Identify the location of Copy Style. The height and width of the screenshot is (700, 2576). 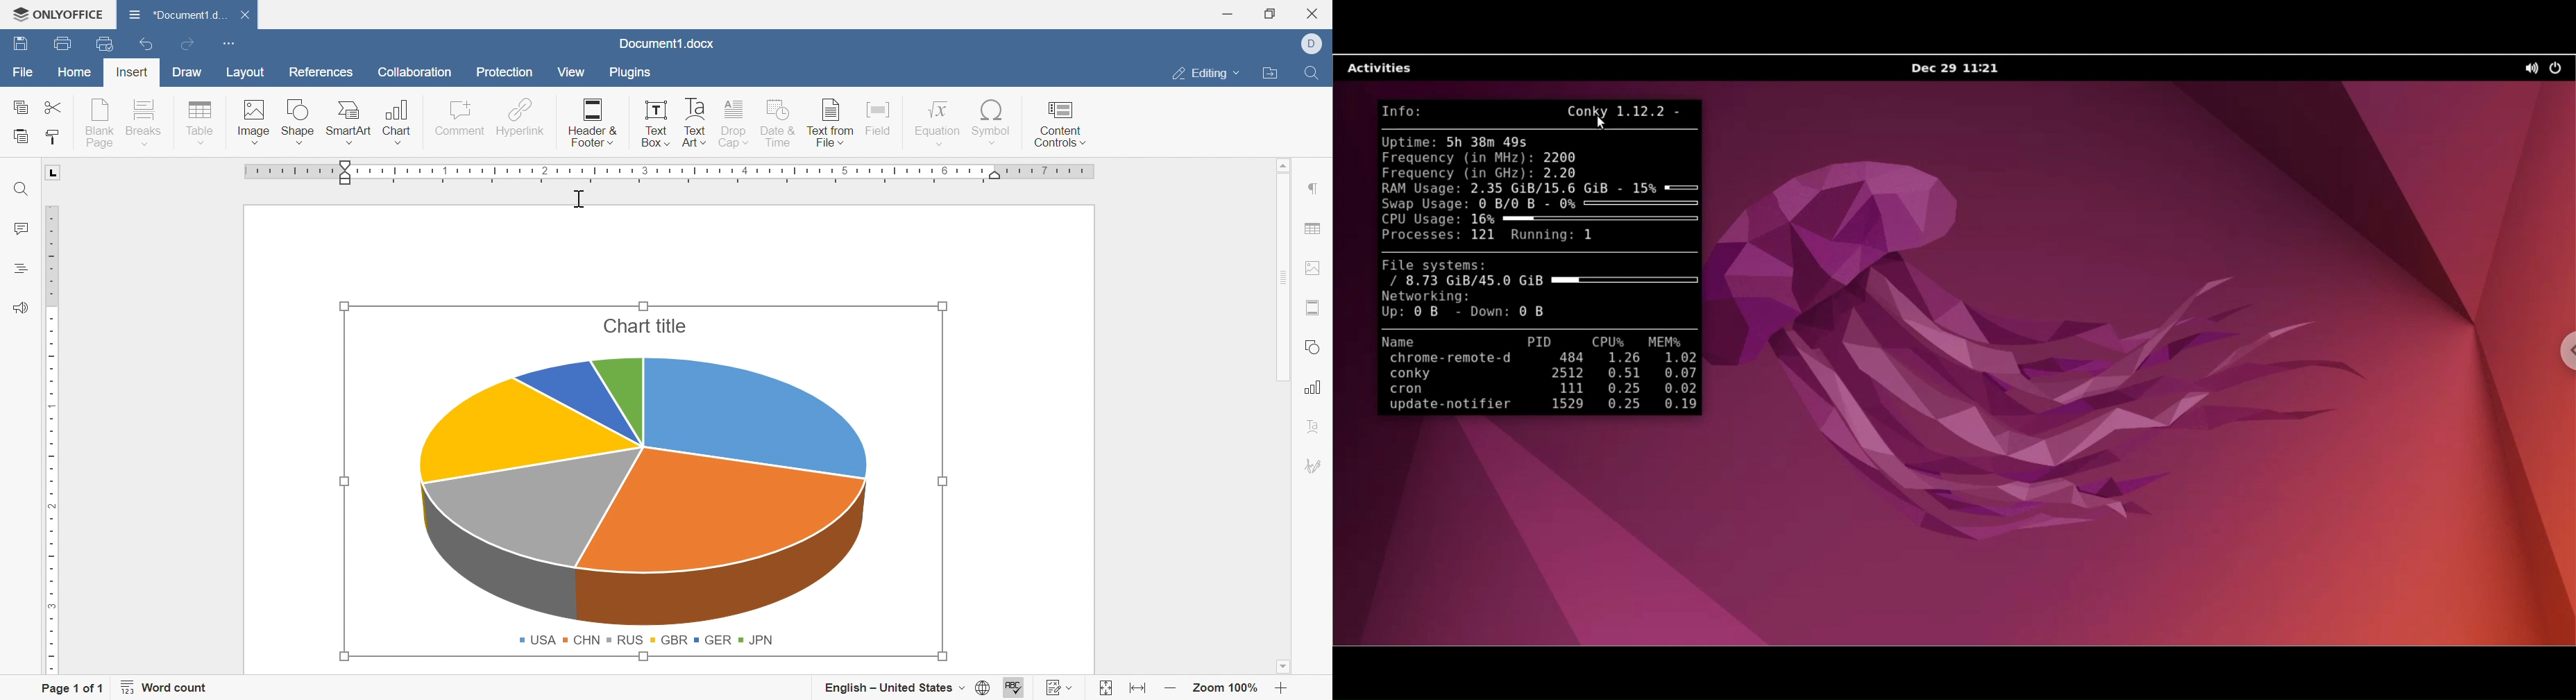
(53, 140).